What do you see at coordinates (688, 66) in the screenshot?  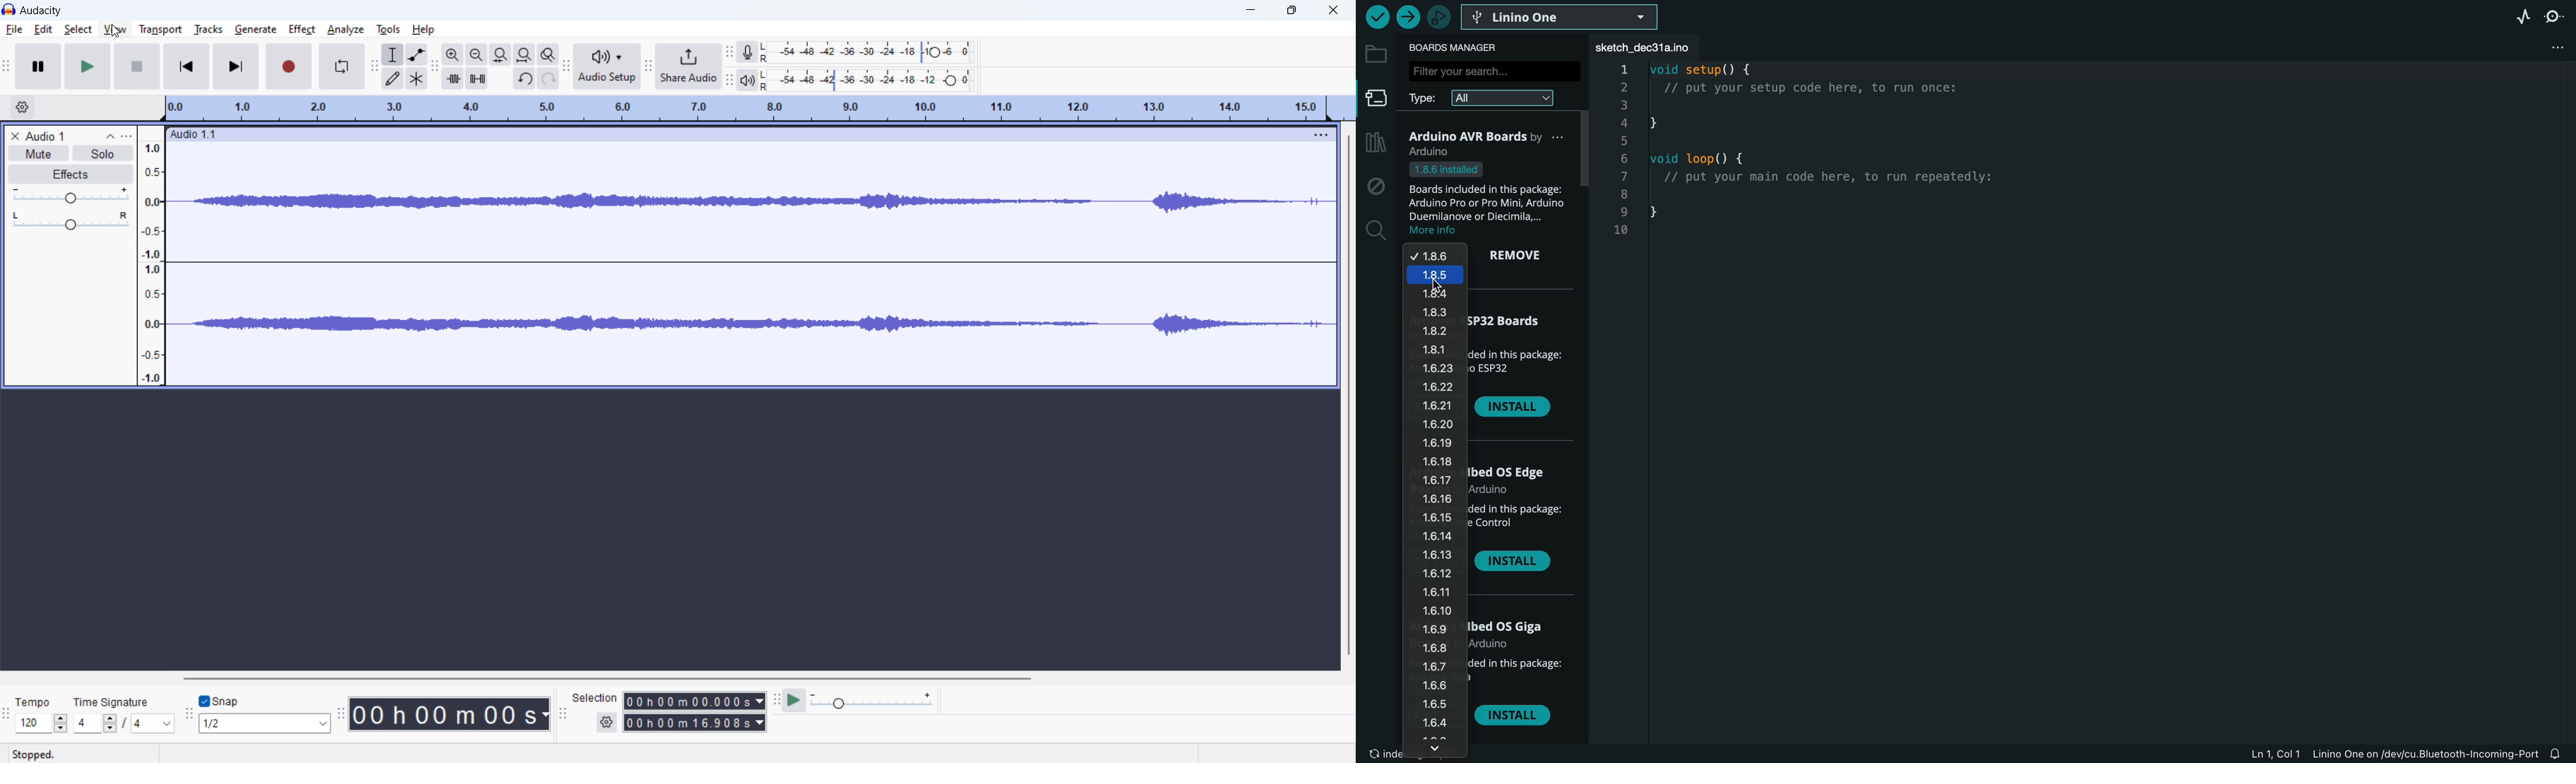 I see `share audio` at bounding box center [688, 66].